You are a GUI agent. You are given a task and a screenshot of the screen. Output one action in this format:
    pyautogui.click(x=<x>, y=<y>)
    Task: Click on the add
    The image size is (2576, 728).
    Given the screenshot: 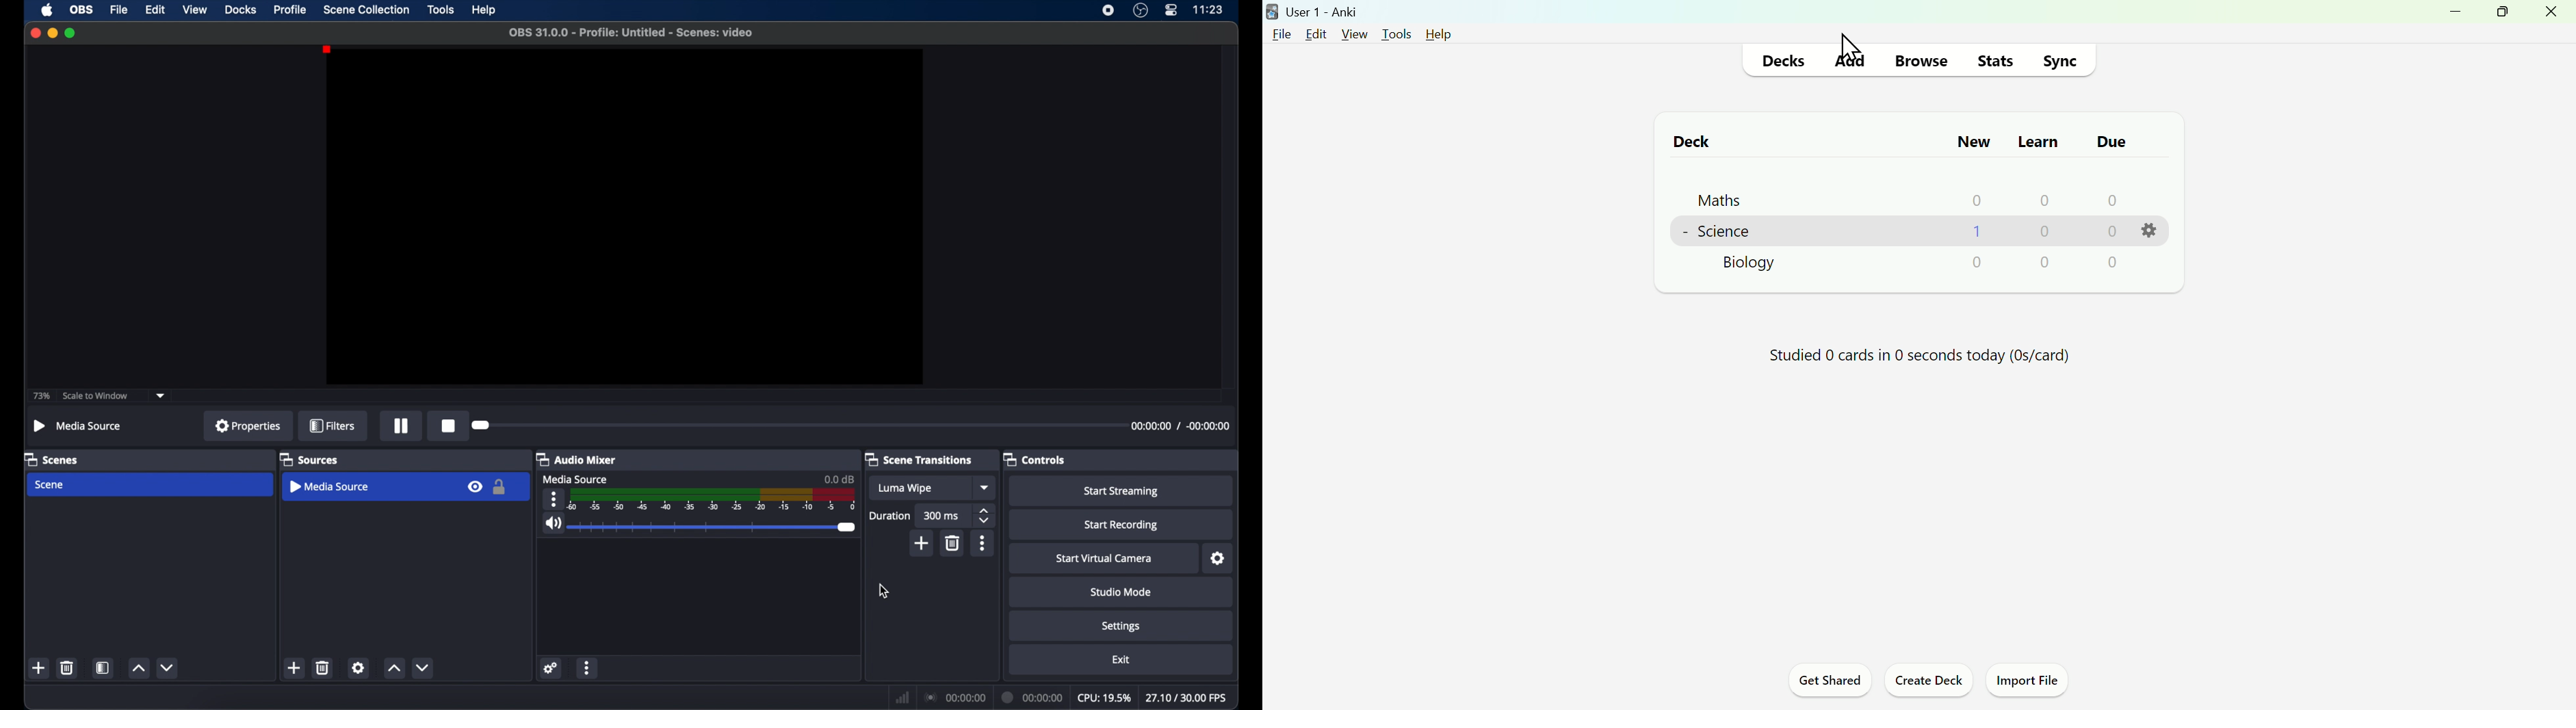 What is the action you would take?
    pyautogui.click(x=923, y=544)
    